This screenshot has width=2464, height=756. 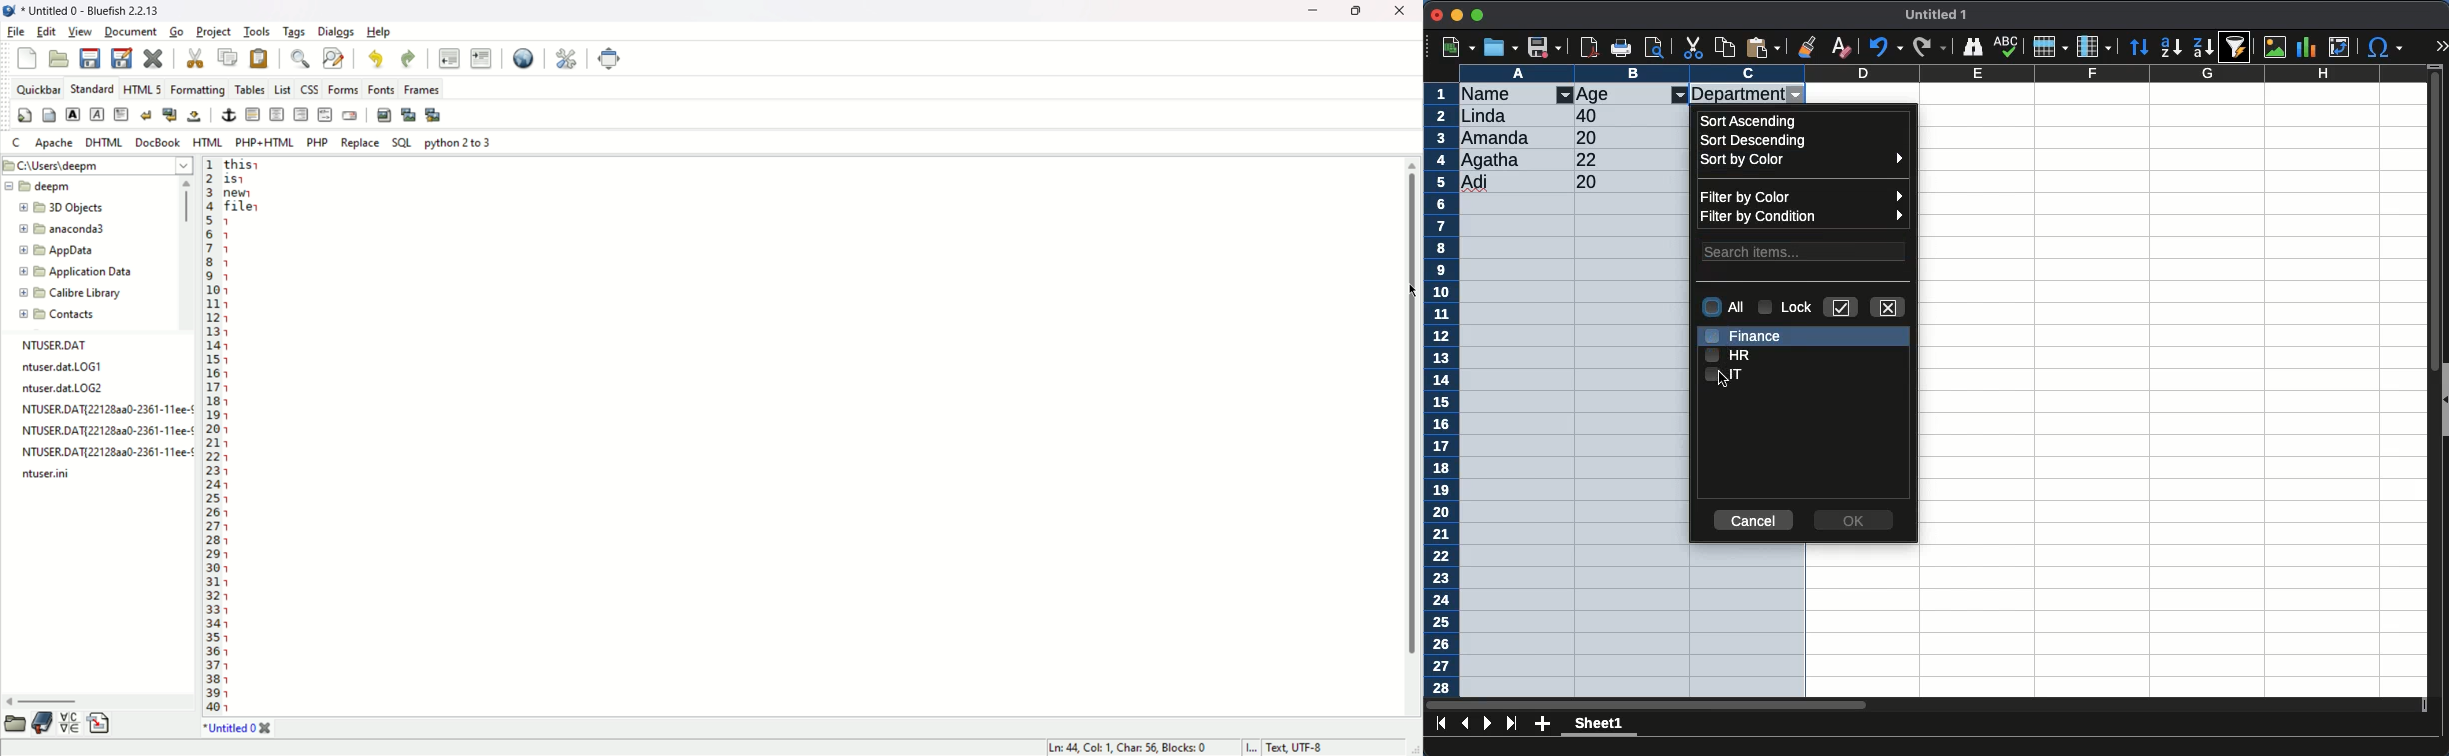 I want to click on help, so click(x=382, y=32).